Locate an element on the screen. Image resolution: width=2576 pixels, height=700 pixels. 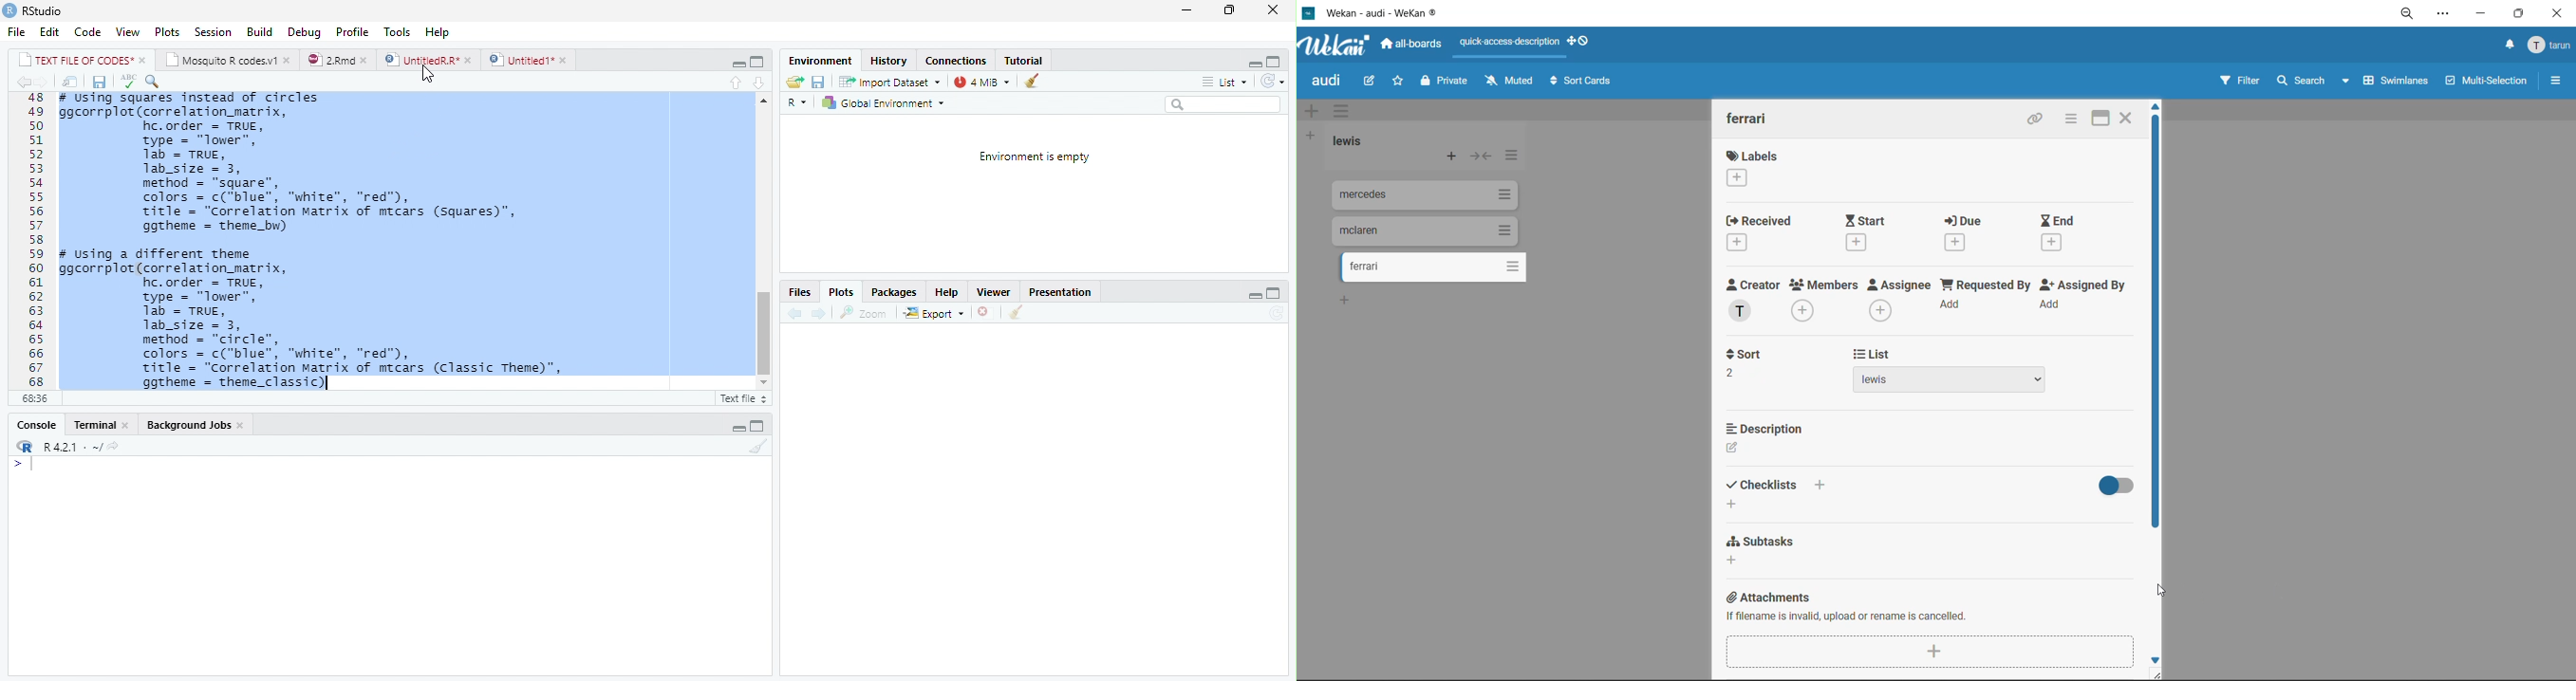
Files is located at coordinates (799, 291).